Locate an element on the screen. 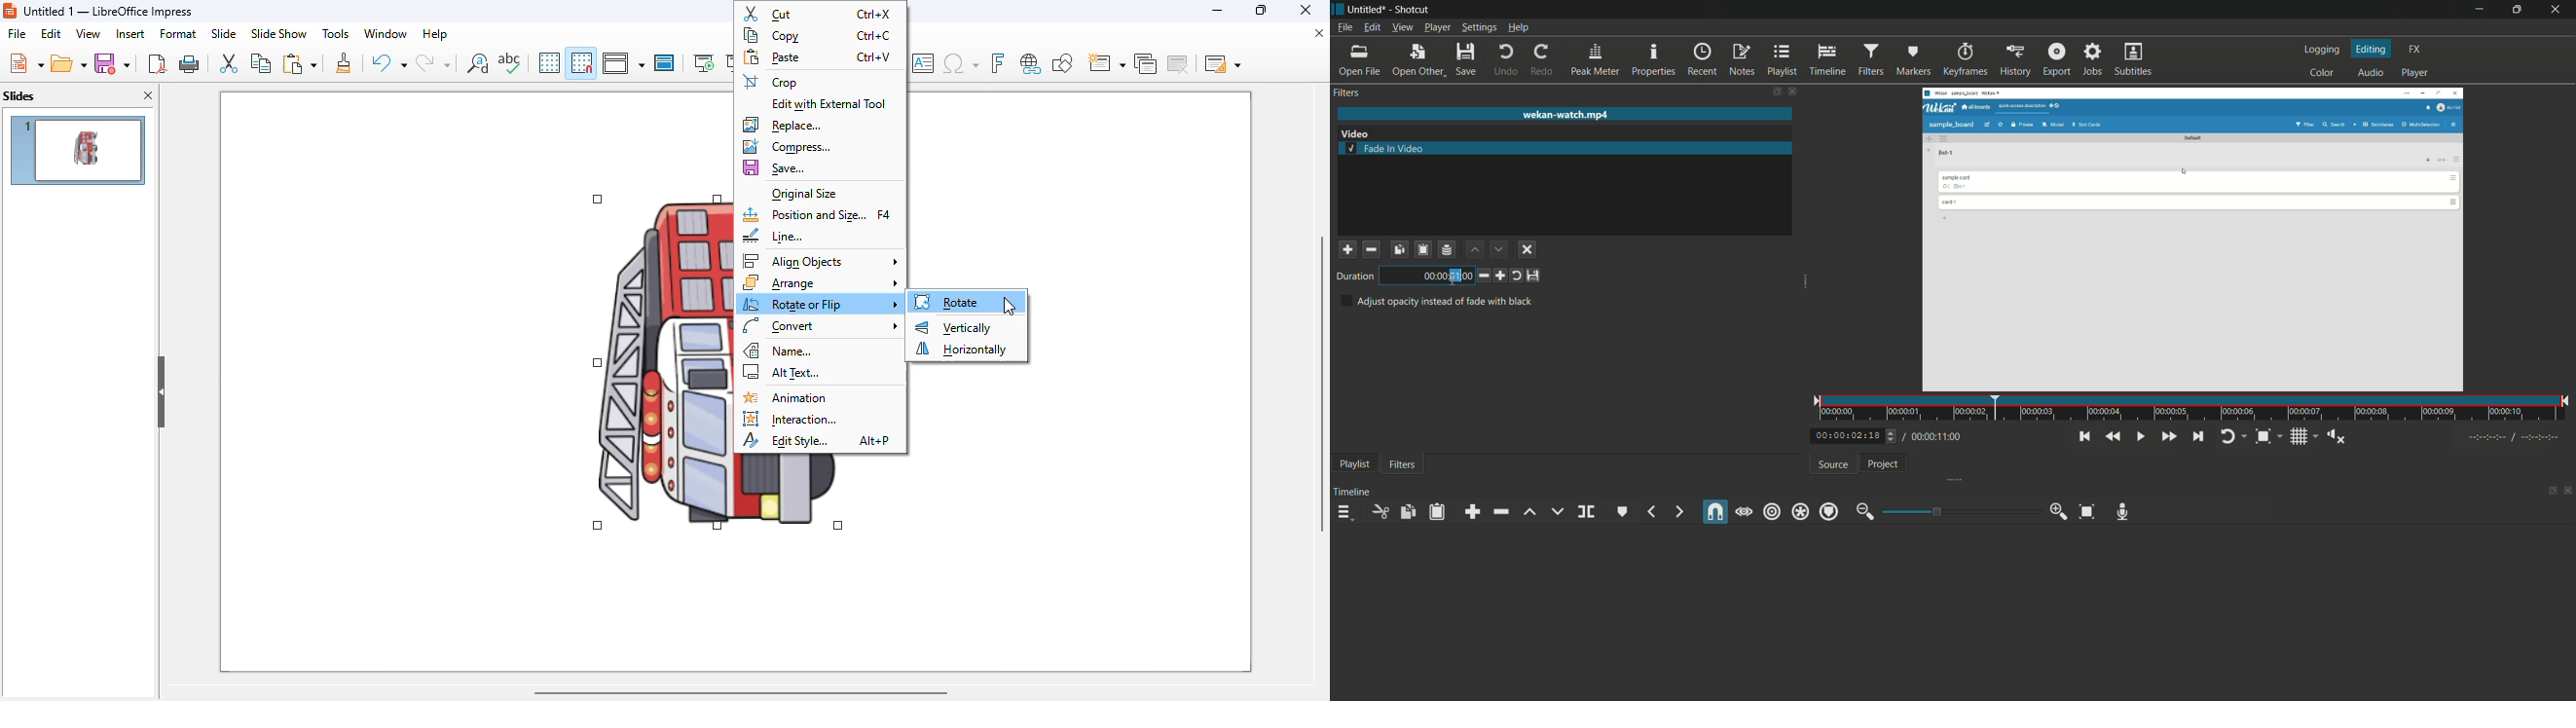 The height and width of the screenshot is (728, 2576). rotate or flip is located at coordinates (821, 305).